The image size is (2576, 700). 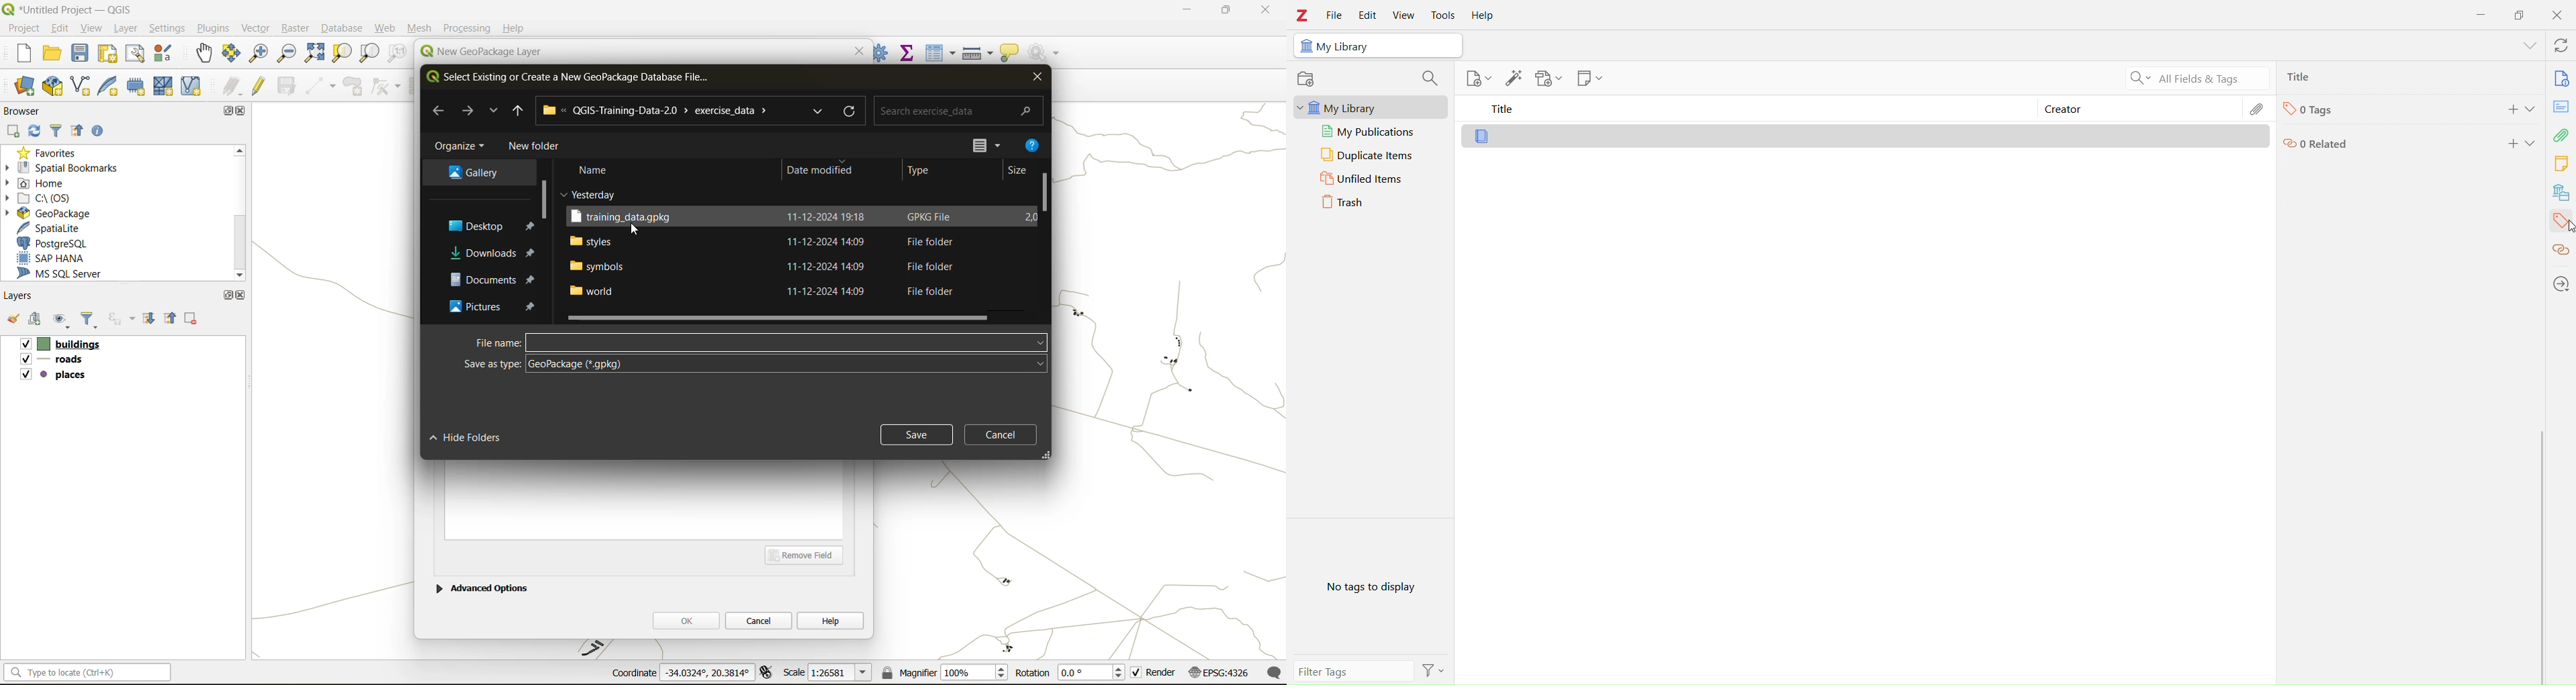 I want to click on GPKG File, so click(x=932, y=216).